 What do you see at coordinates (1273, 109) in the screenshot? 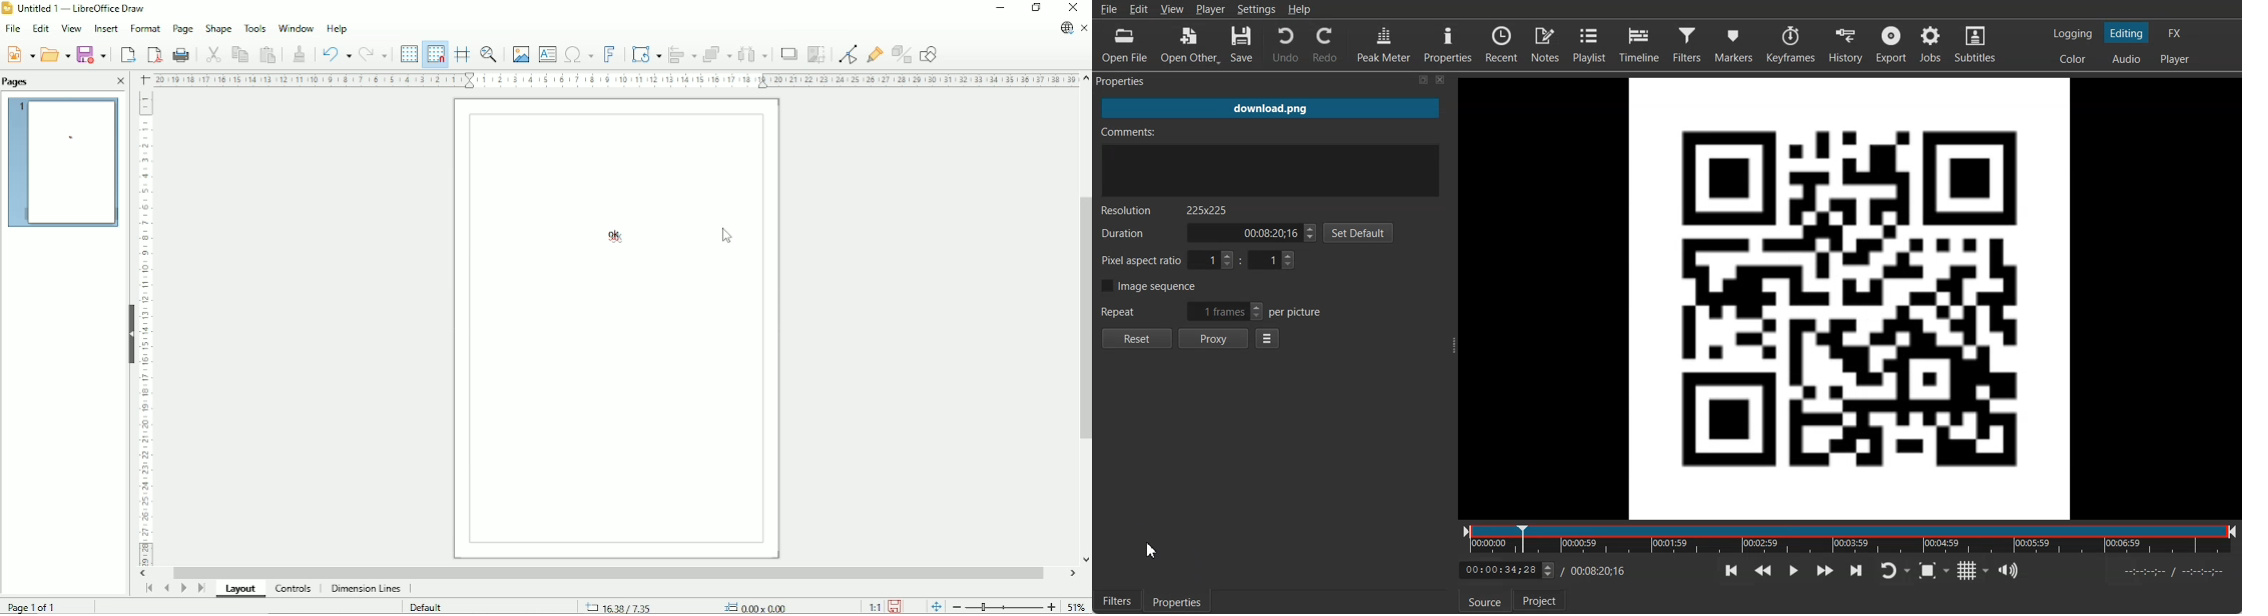
I see `File name` at bounding box center [1273, 109].